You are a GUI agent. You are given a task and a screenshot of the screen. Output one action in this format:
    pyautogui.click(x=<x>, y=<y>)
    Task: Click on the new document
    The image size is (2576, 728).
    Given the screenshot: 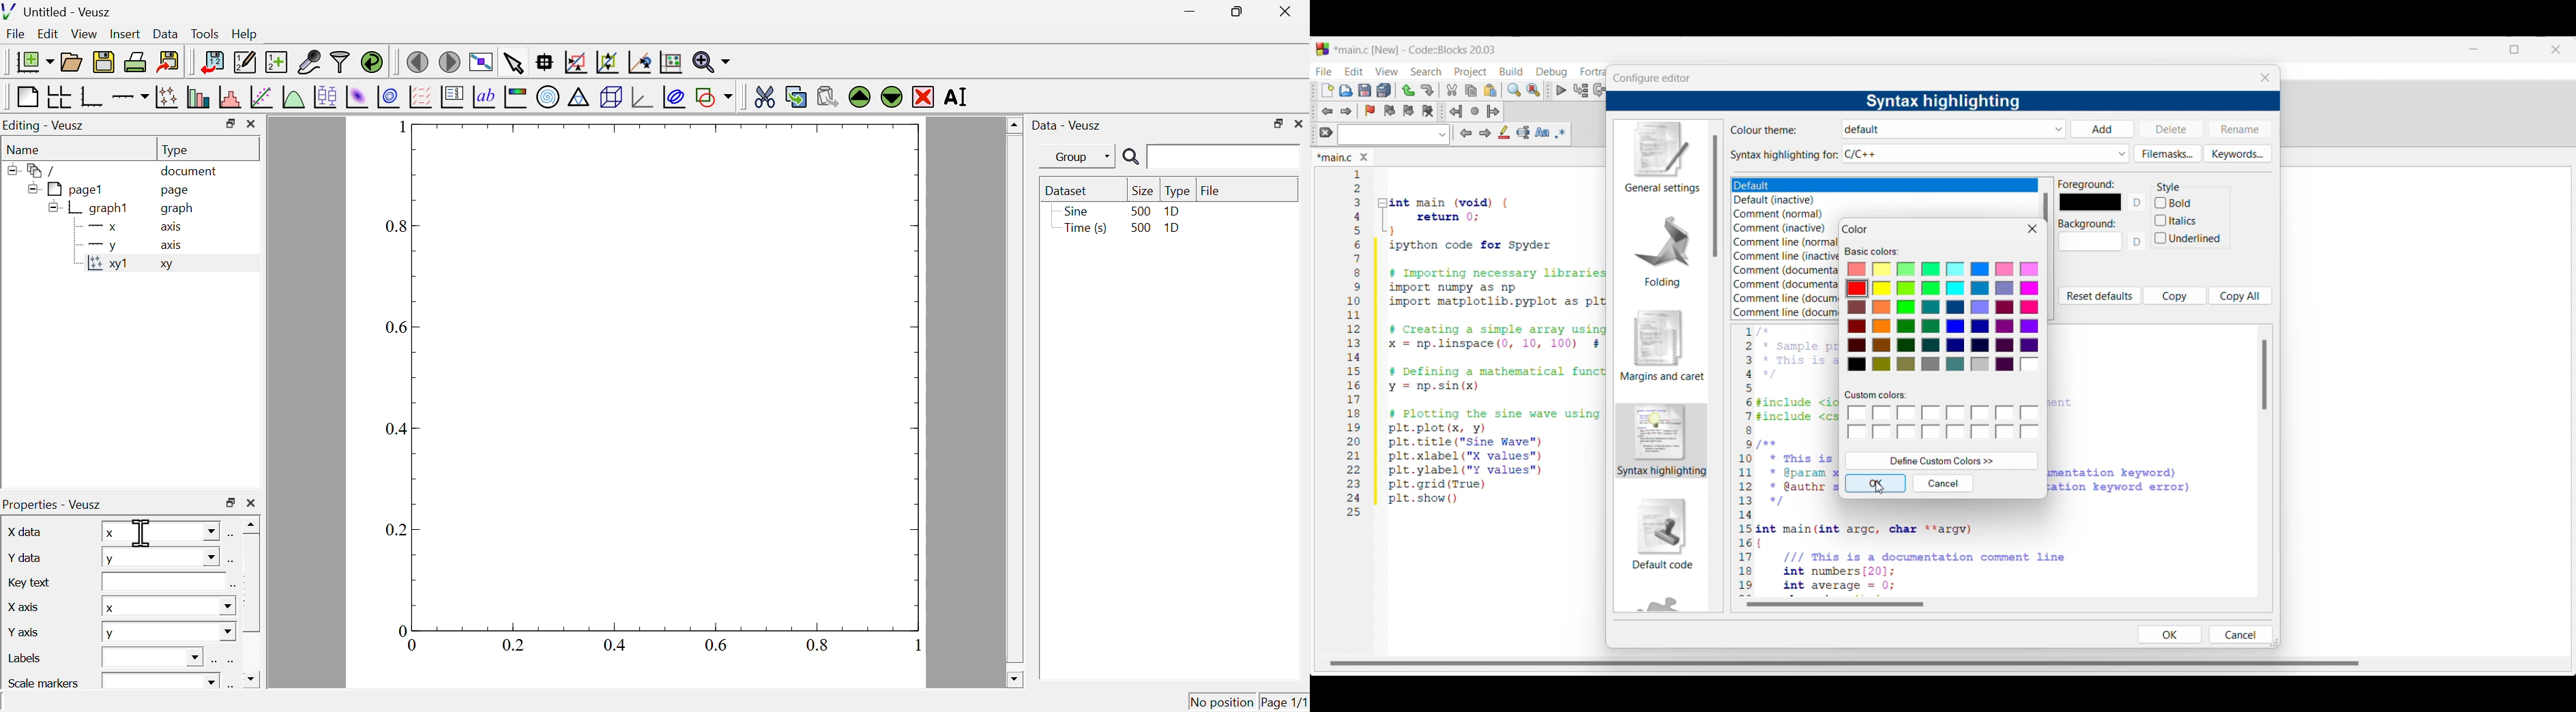 What is the action you would take?
    pyautogui.click(x=31, y=61)
    